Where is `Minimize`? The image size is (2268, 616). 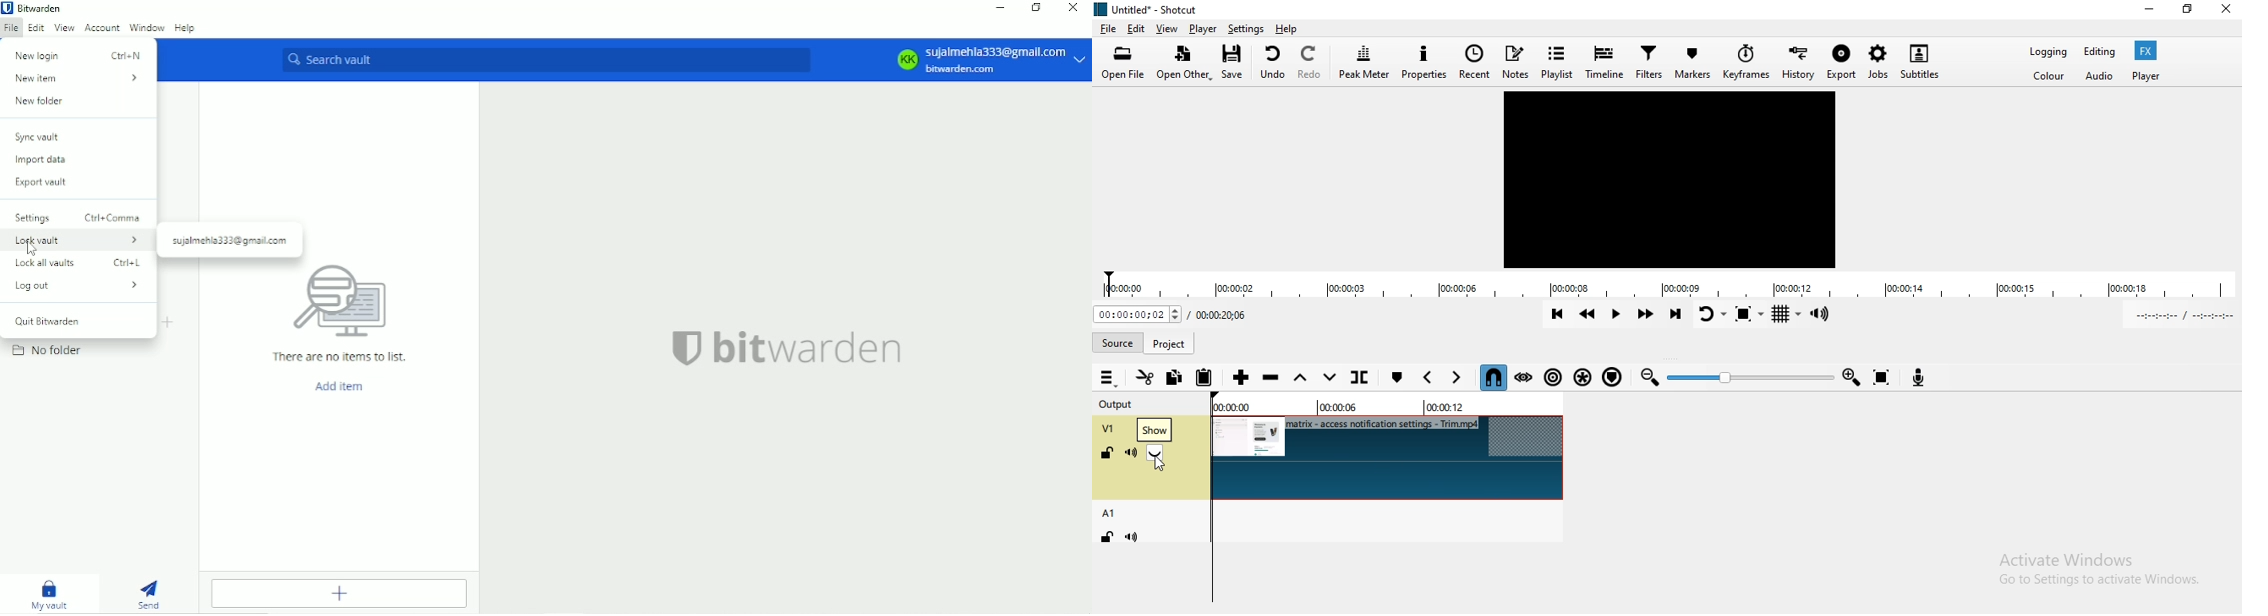 Minimize is located at coordinates (1001, 10).